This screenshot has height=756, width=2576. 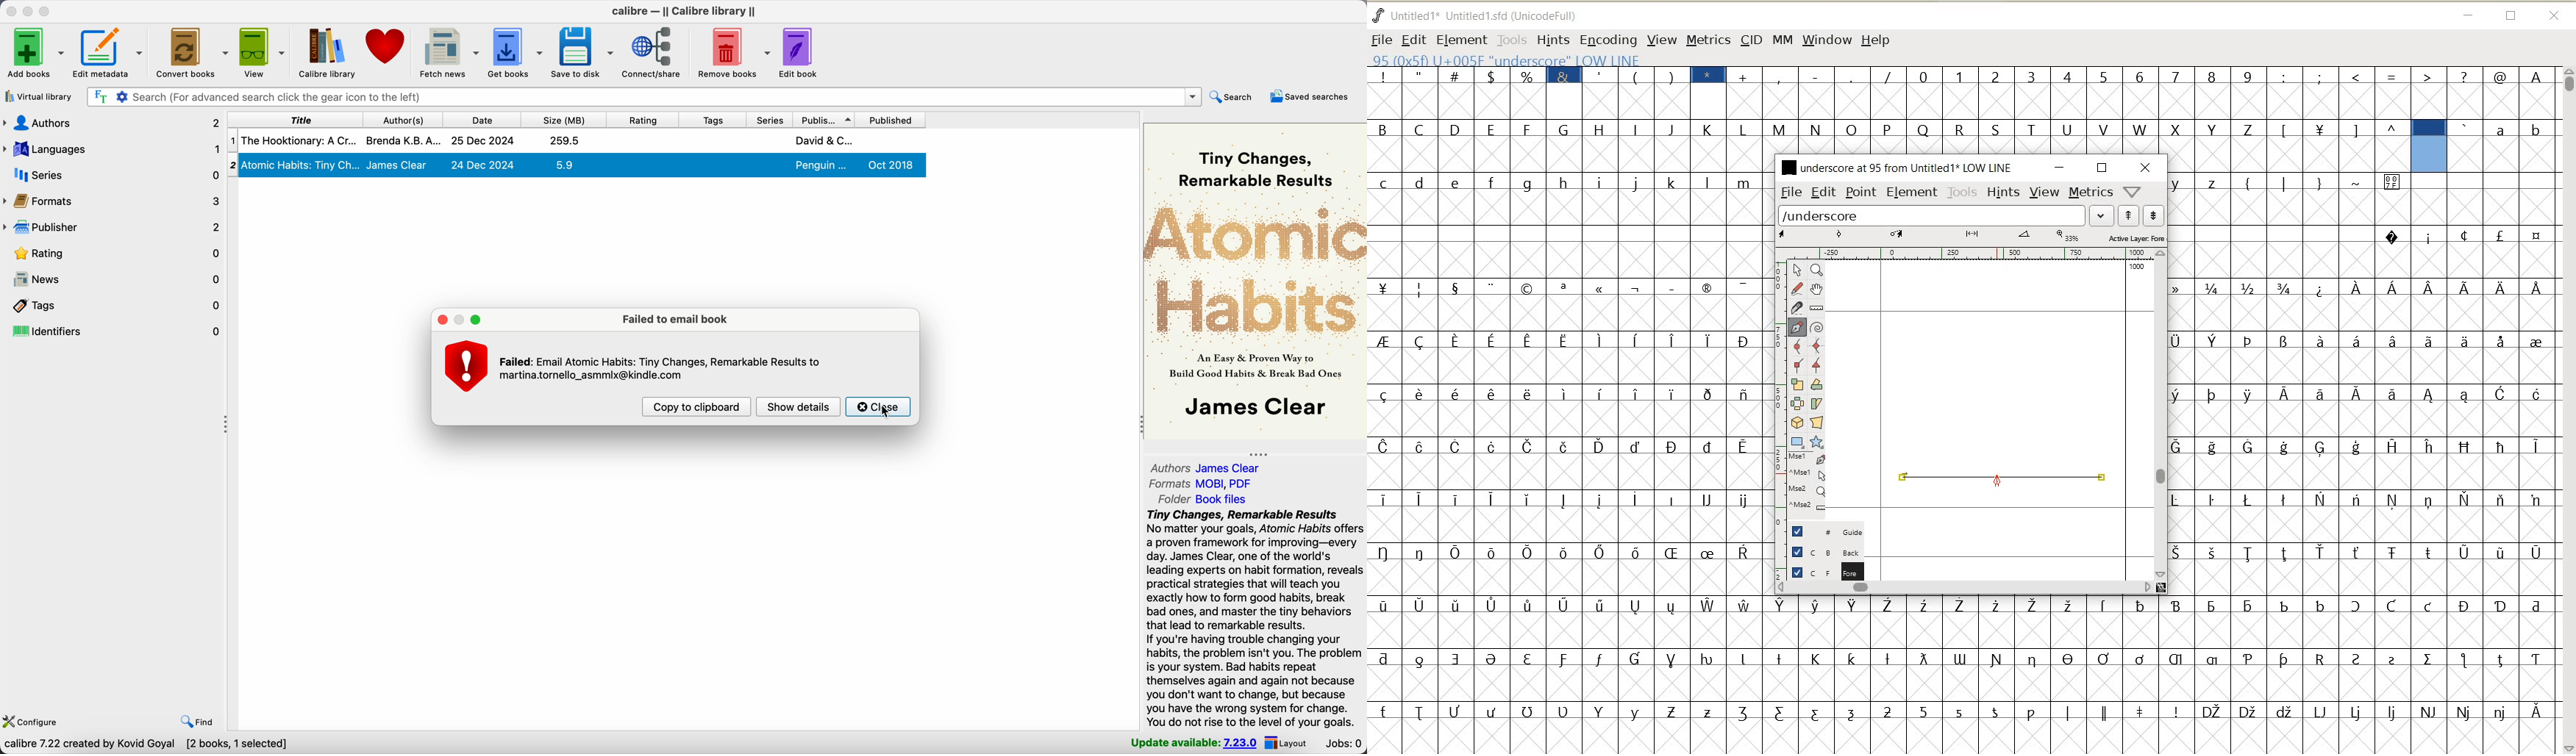 I want to click on WINDOW, so click(x=1827, y=41).